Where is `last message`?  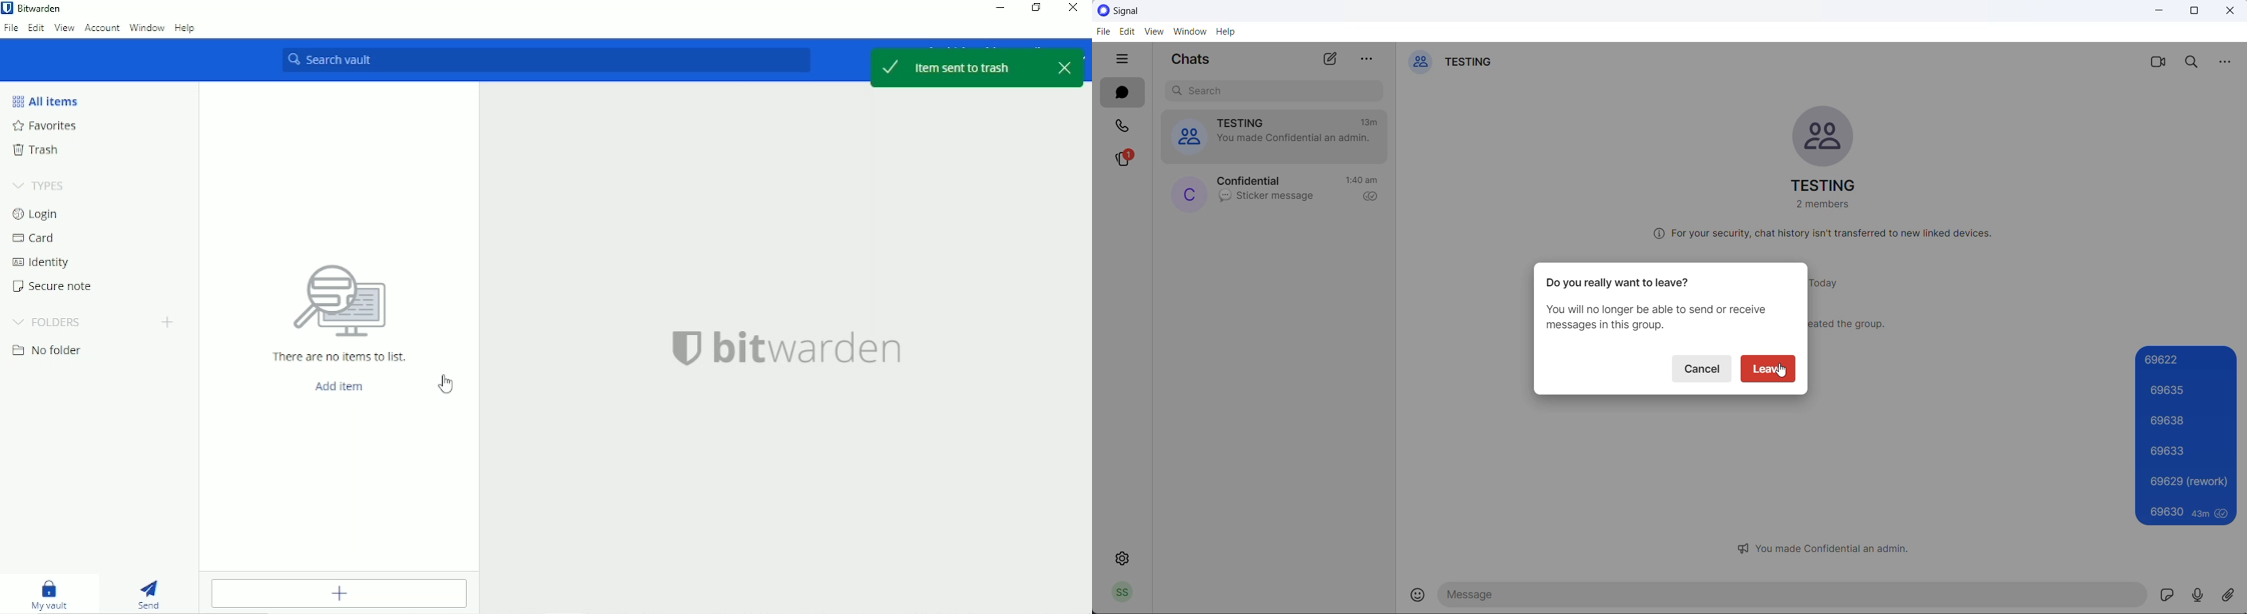 last message is located at coordinates (1268, 199).